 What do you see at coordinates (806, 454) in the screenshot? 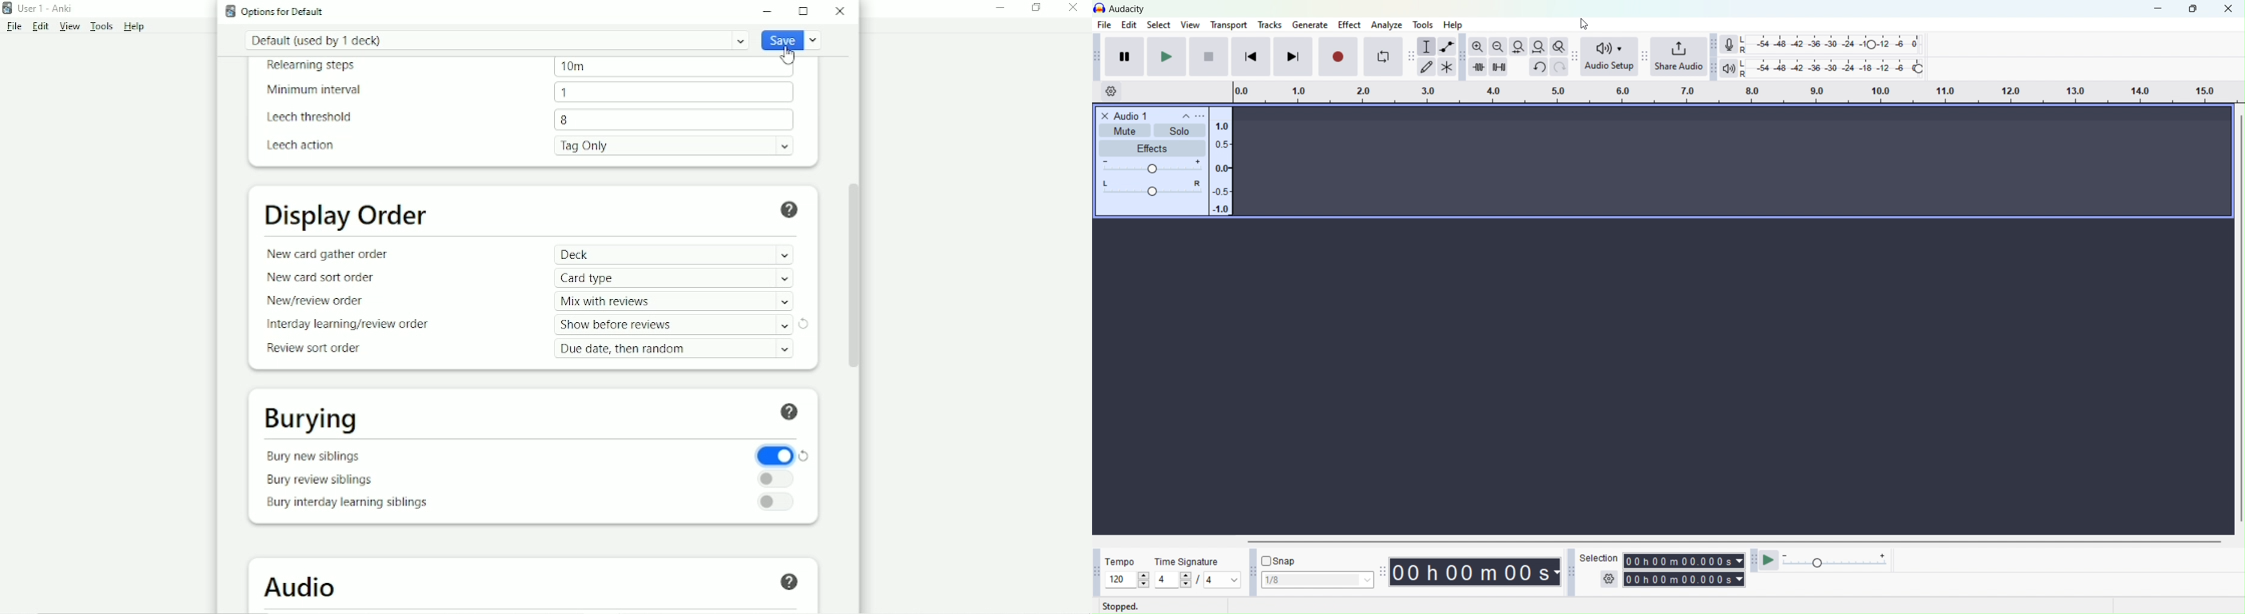
I see `restore` at bounding box center [806, 454].